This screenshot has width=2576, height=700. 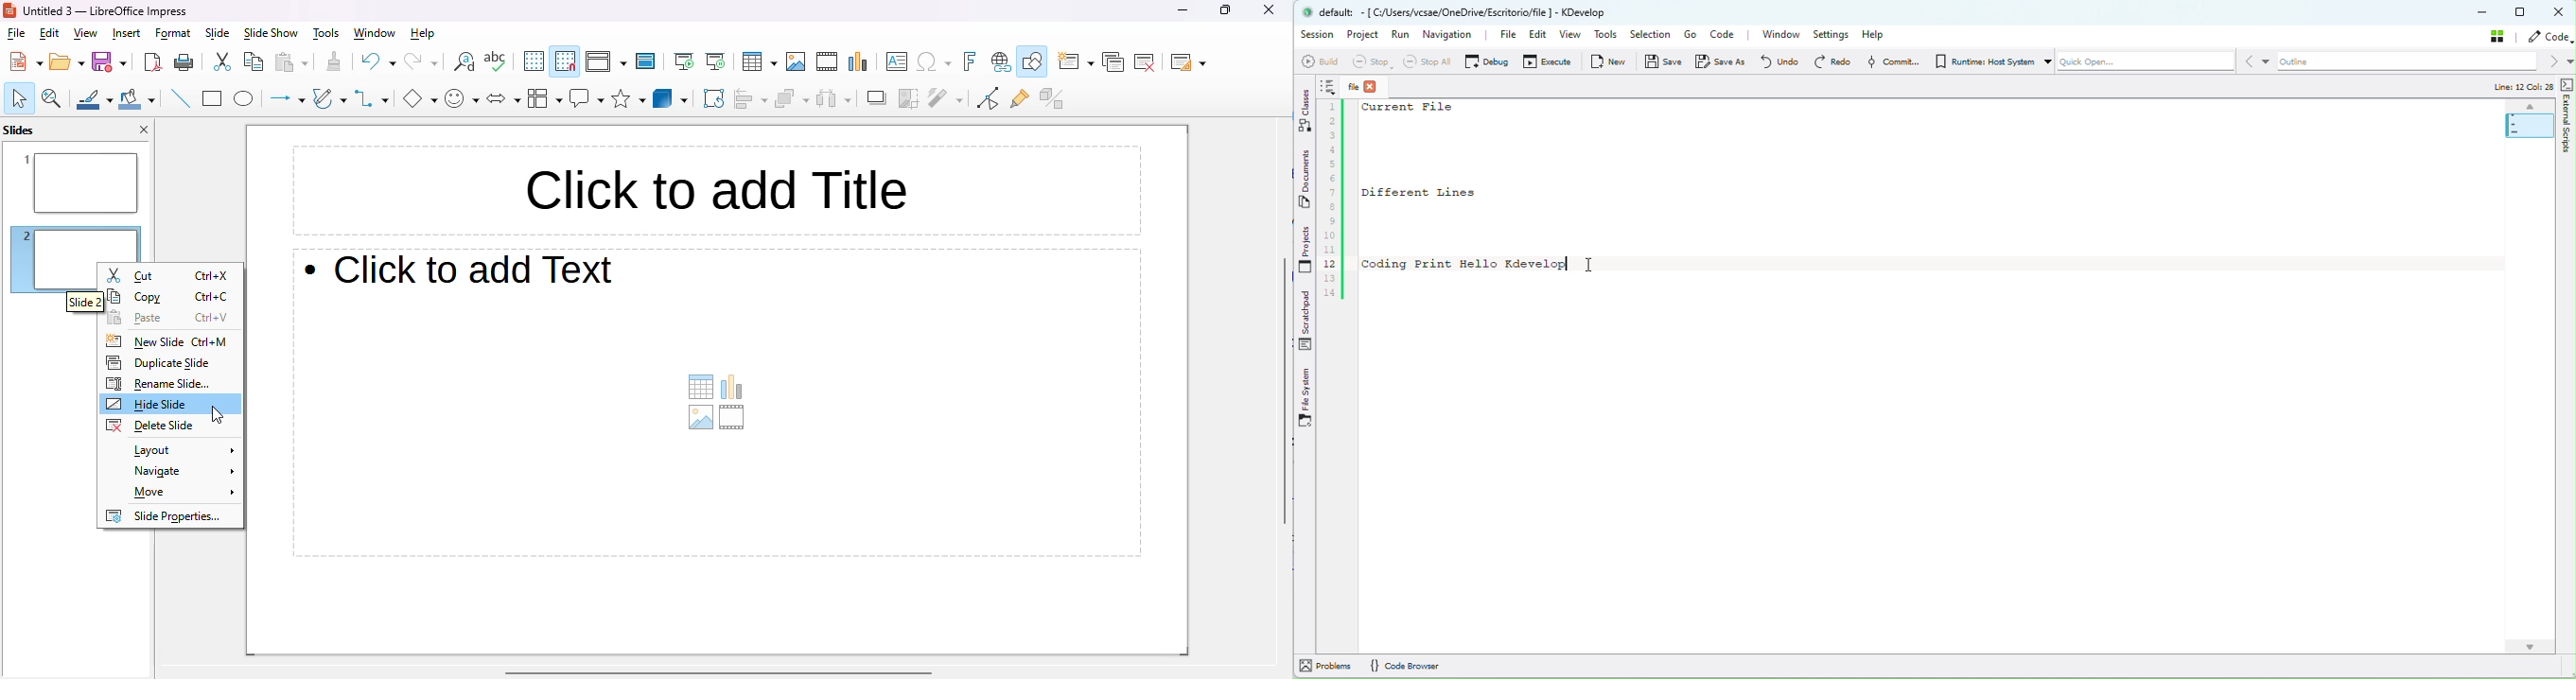 I want to click on delete slide, so click(x=149, y=427).